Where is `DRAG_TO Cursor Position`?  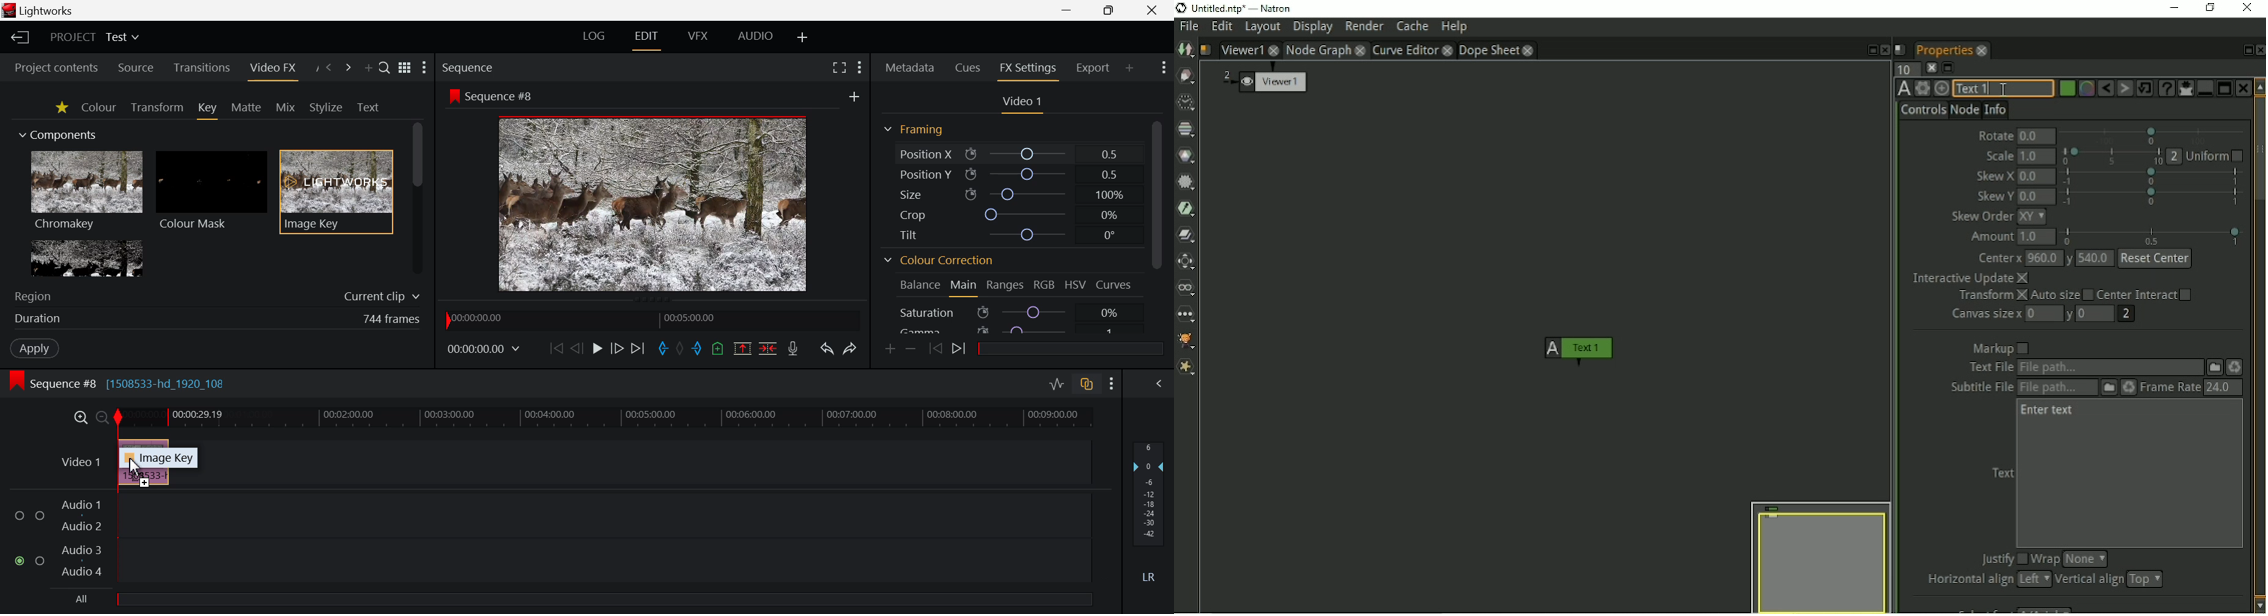
DRAG_TO Cursor Position is located at coordinates (133, 468).